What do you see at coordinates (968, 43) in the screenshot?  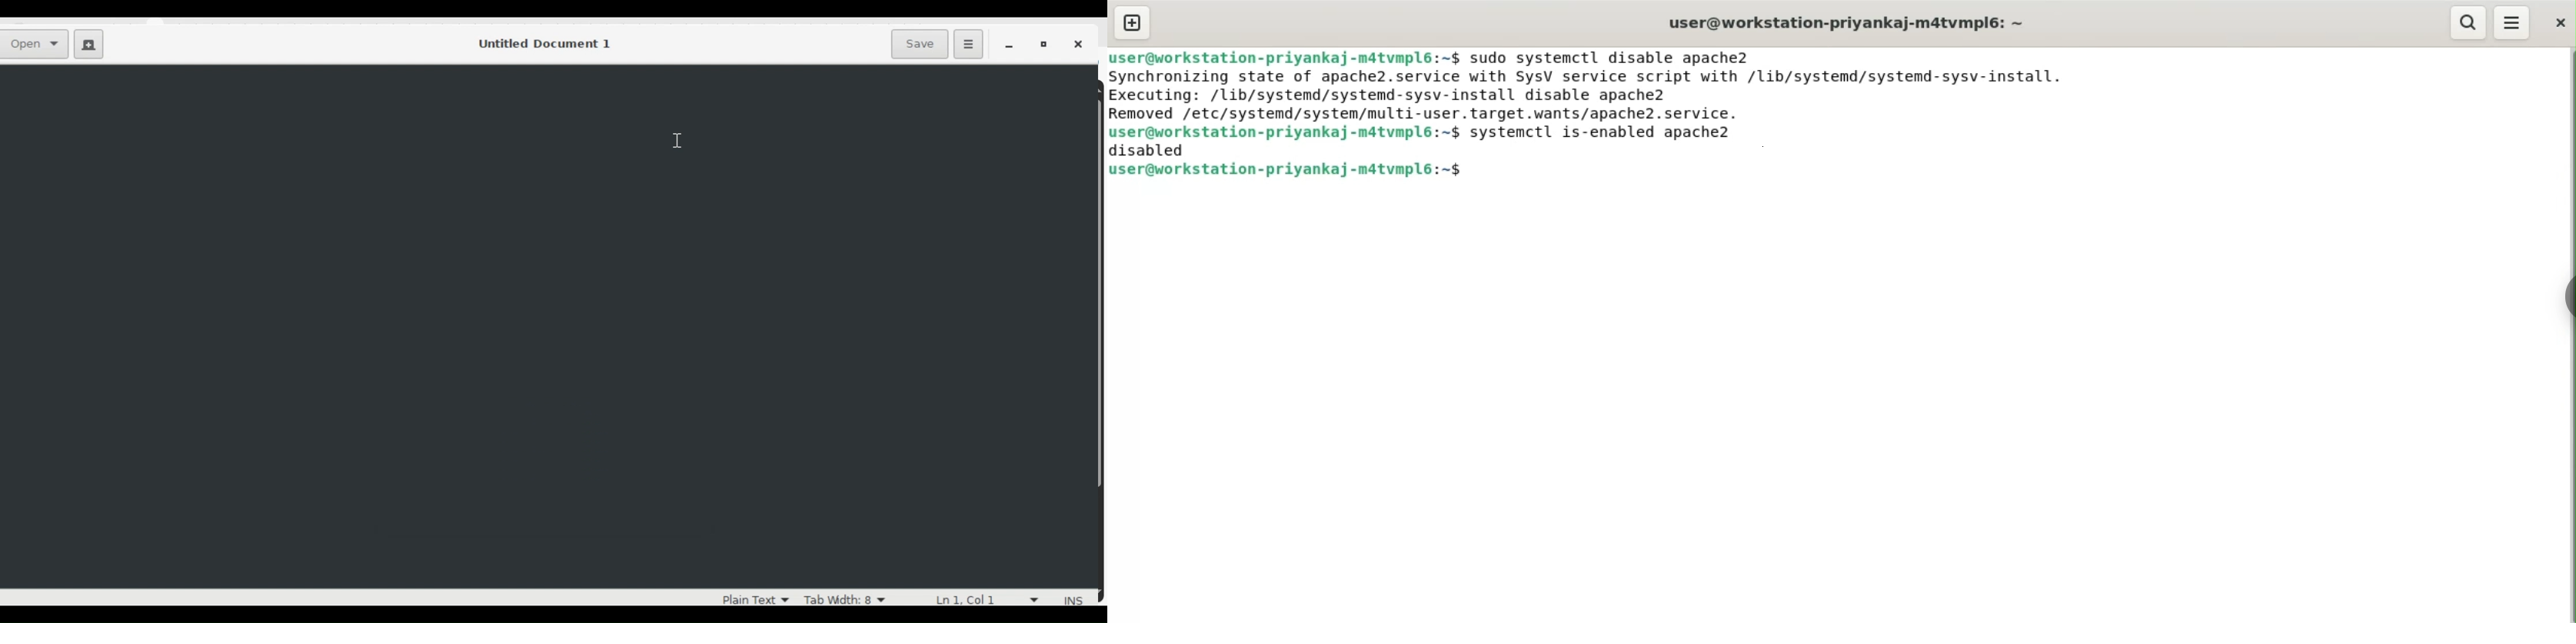 I see `Application menu` at bounding box center [968, 43].